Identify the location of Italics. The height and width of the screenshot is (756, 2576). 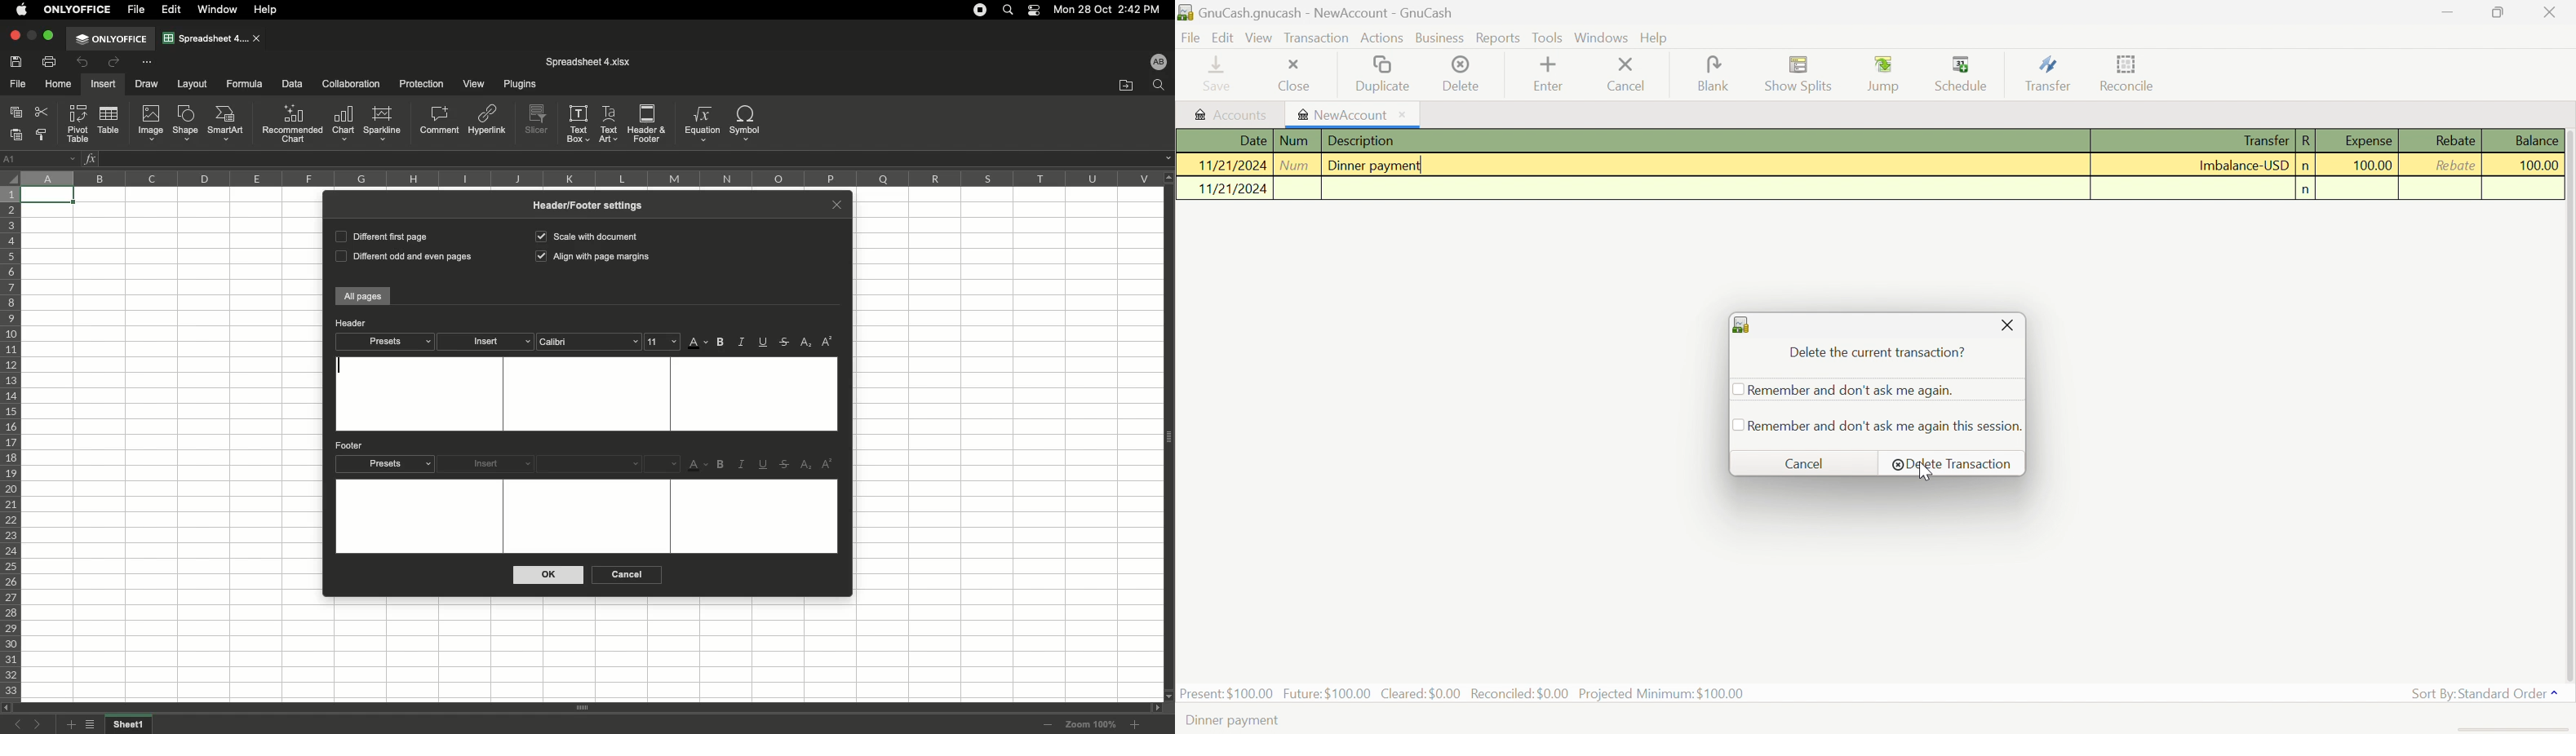
(741, 343).